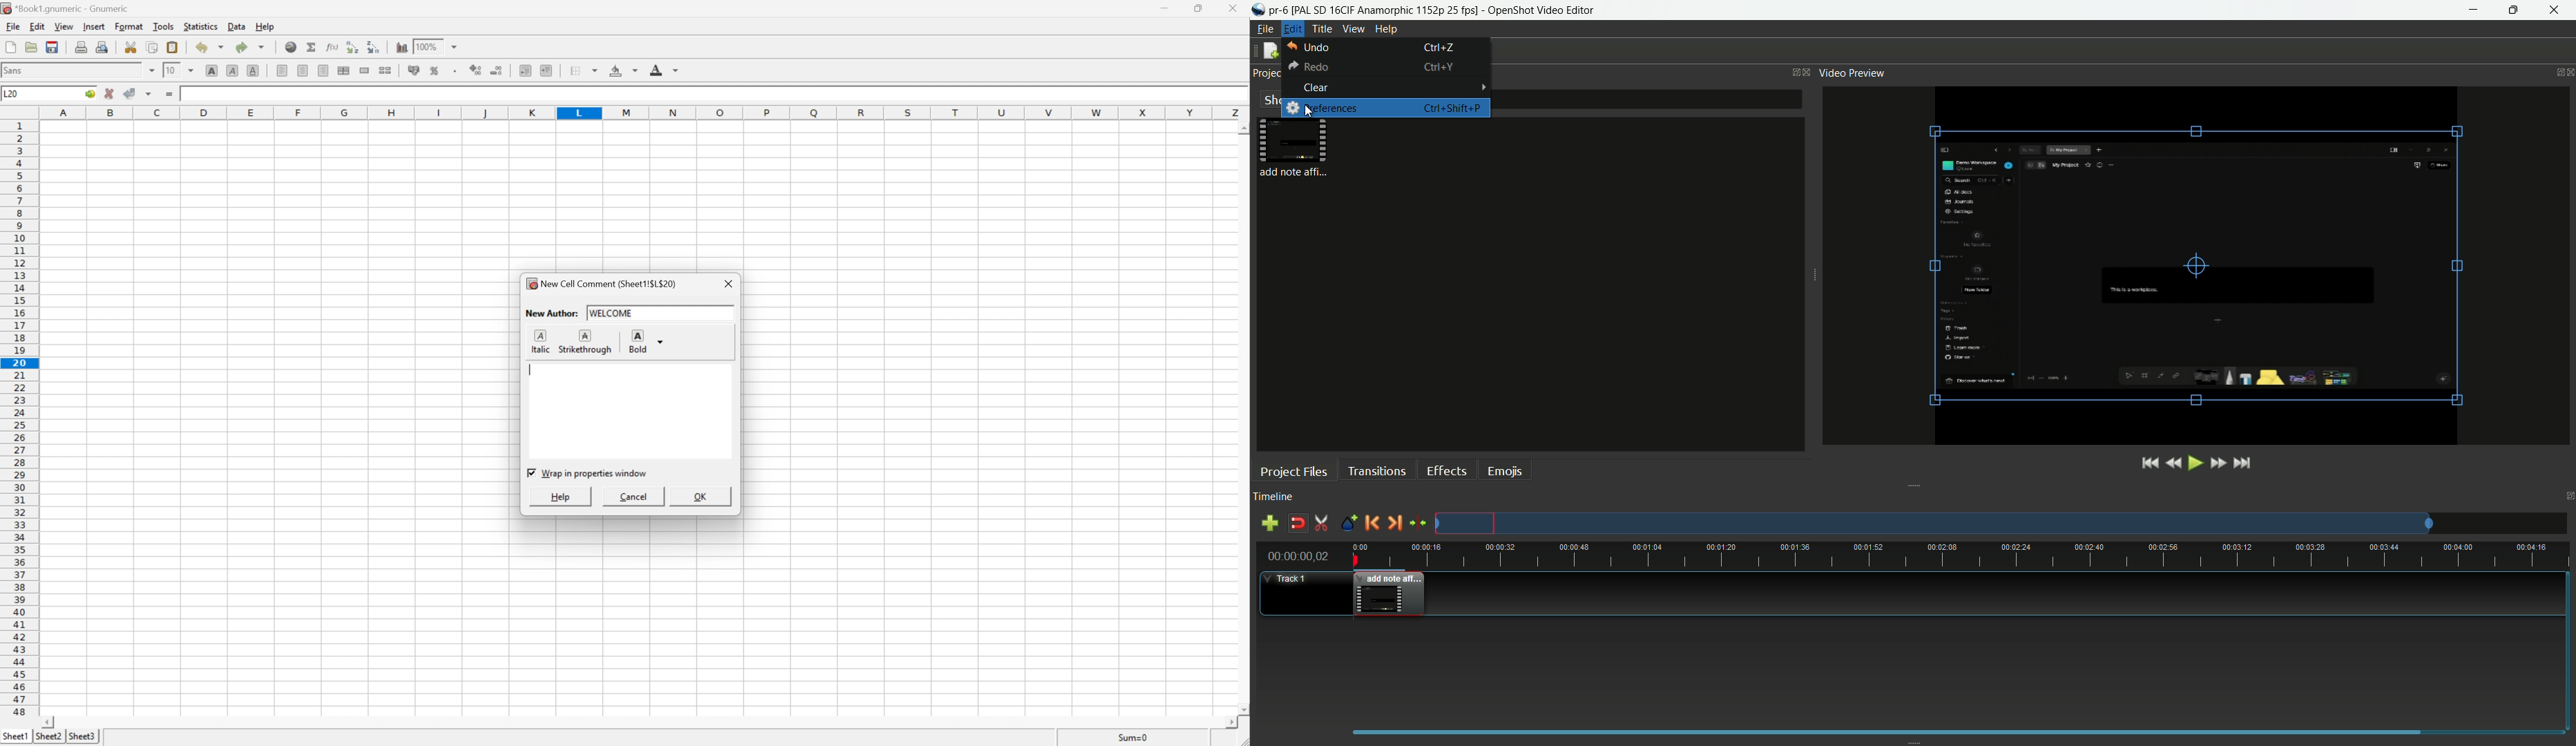  I want to click on Cut selection, so click(133, 46).